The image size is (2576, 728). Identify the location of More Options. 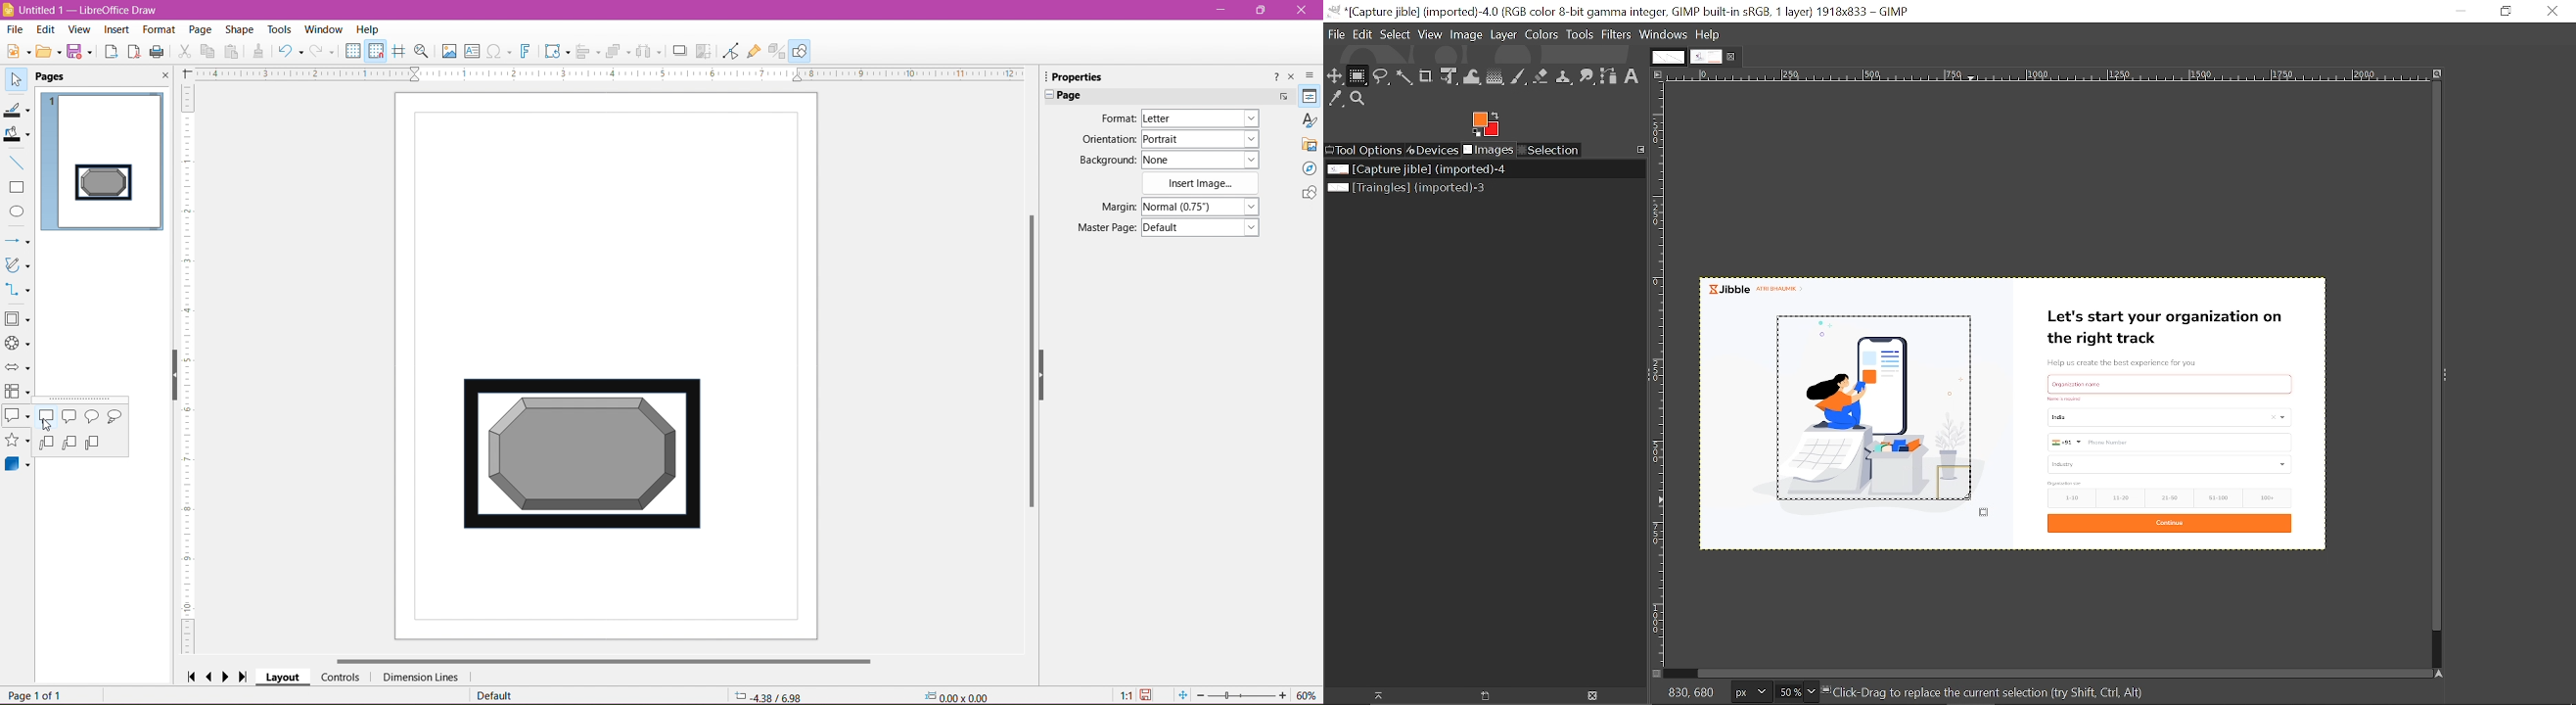
(1283, 97).